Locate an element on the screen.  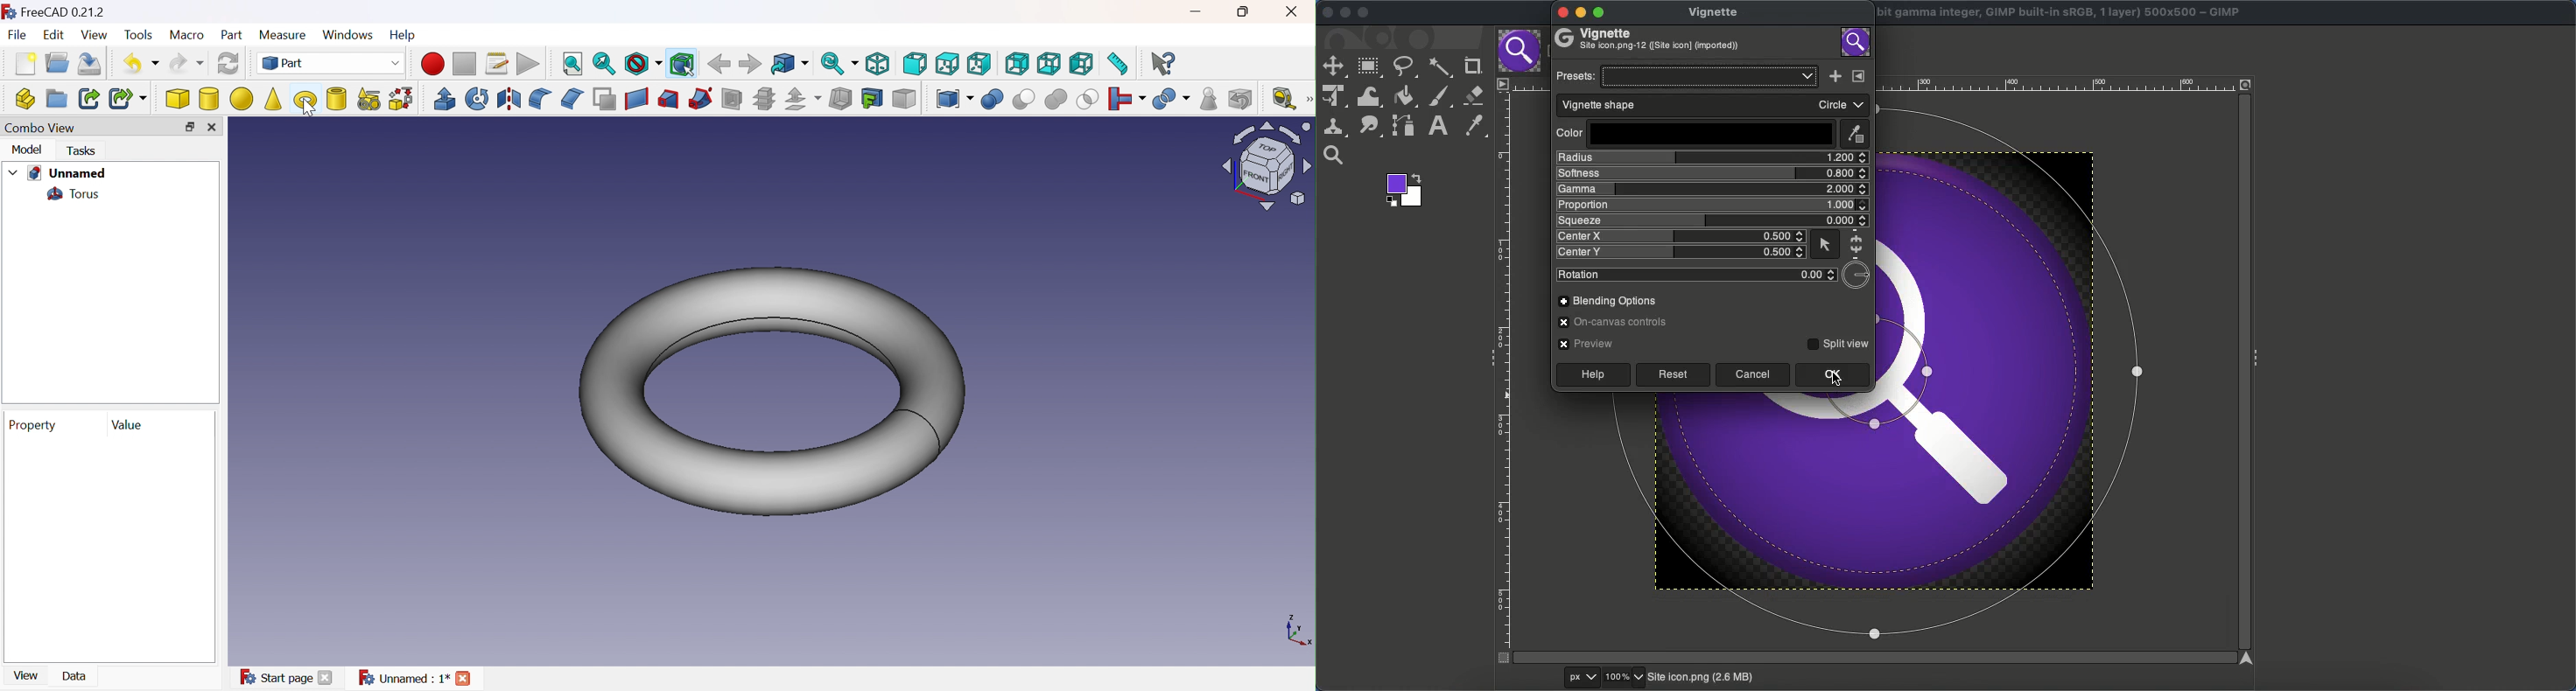
Ruler is located at coordinates (1504, 378).